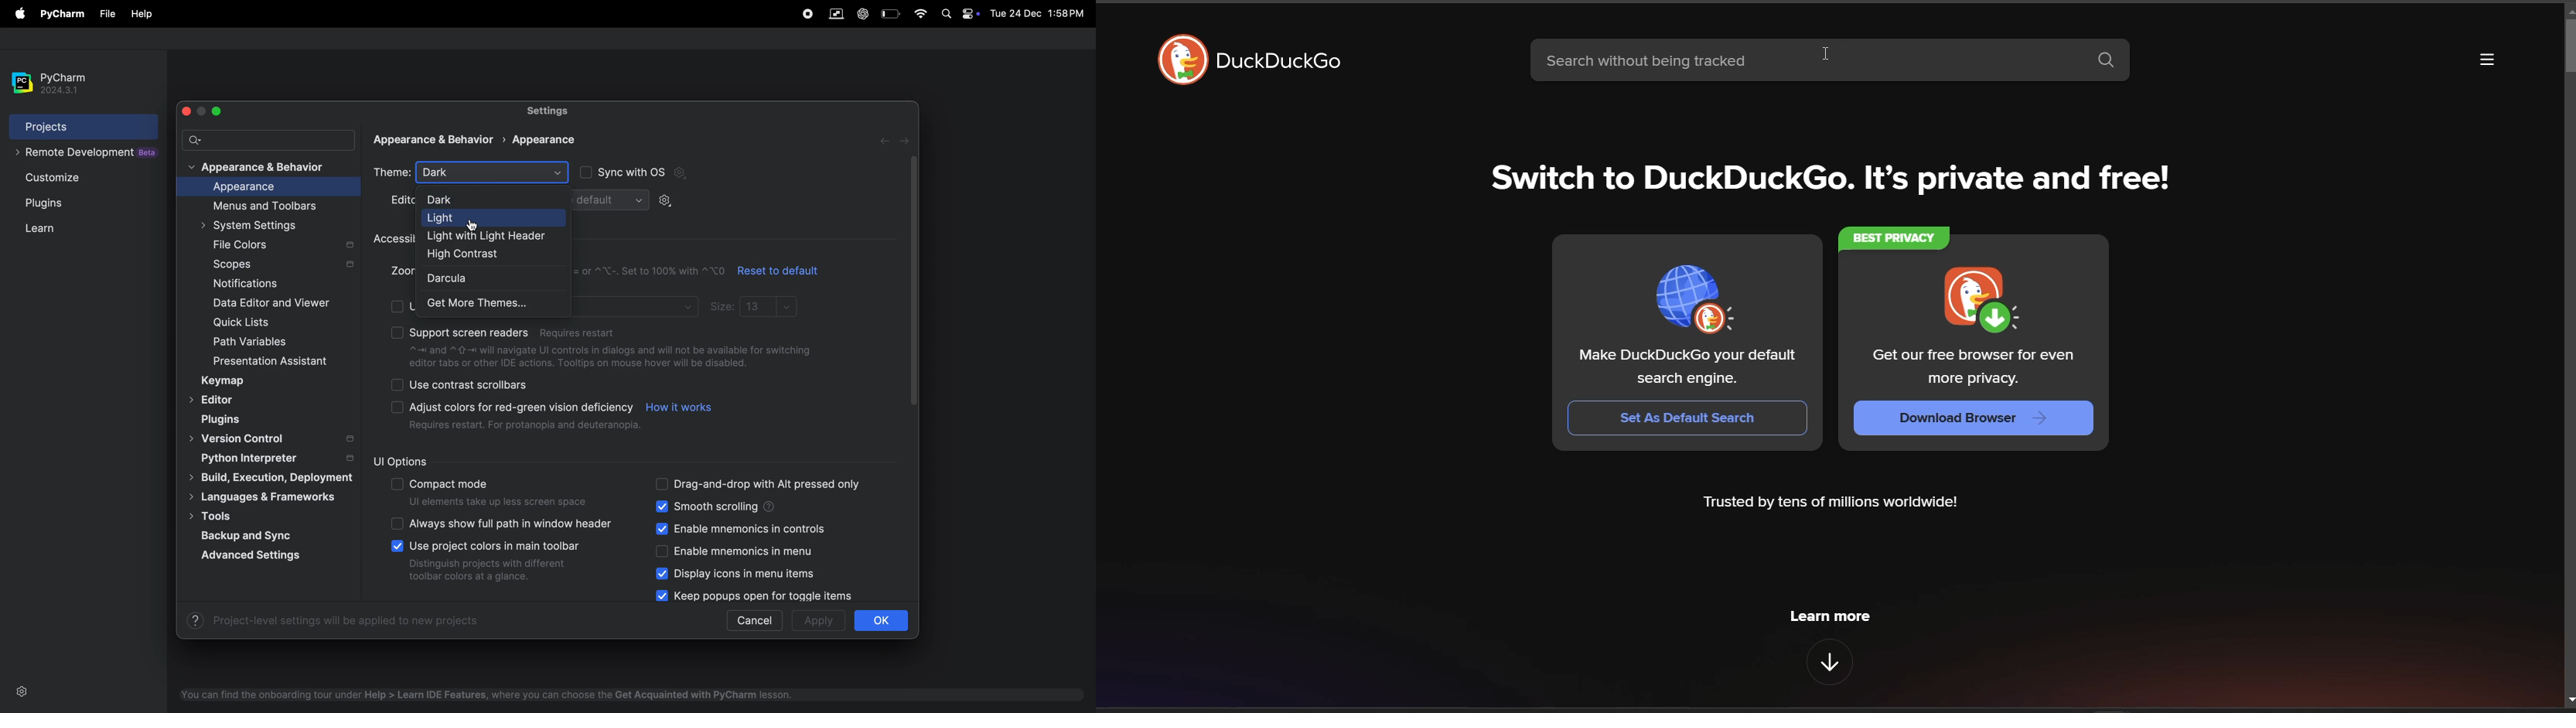  What do you see at coordinates (521, 427) in the screenshot?
I see `Requires restart. For protanopia and deuteranopia.` at bounding box center [521, 427].